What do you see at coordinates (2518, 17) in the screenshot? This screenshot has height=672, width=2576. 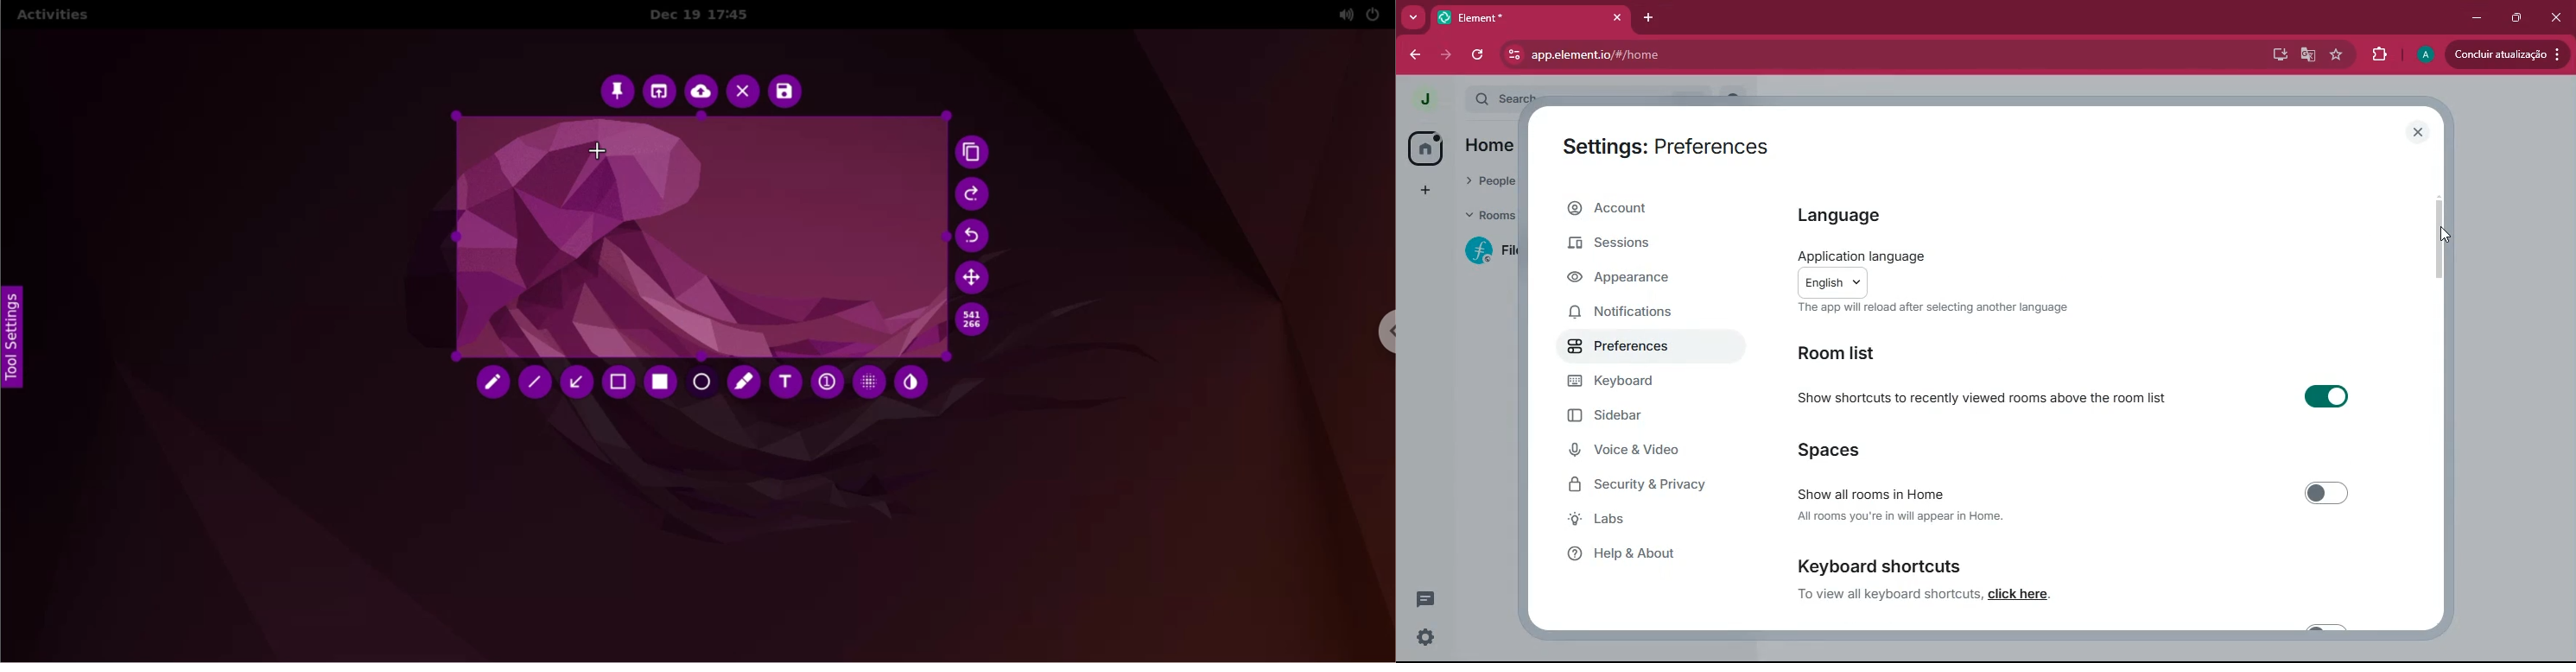 I see `restore down` at bounding box center [2518, 17].